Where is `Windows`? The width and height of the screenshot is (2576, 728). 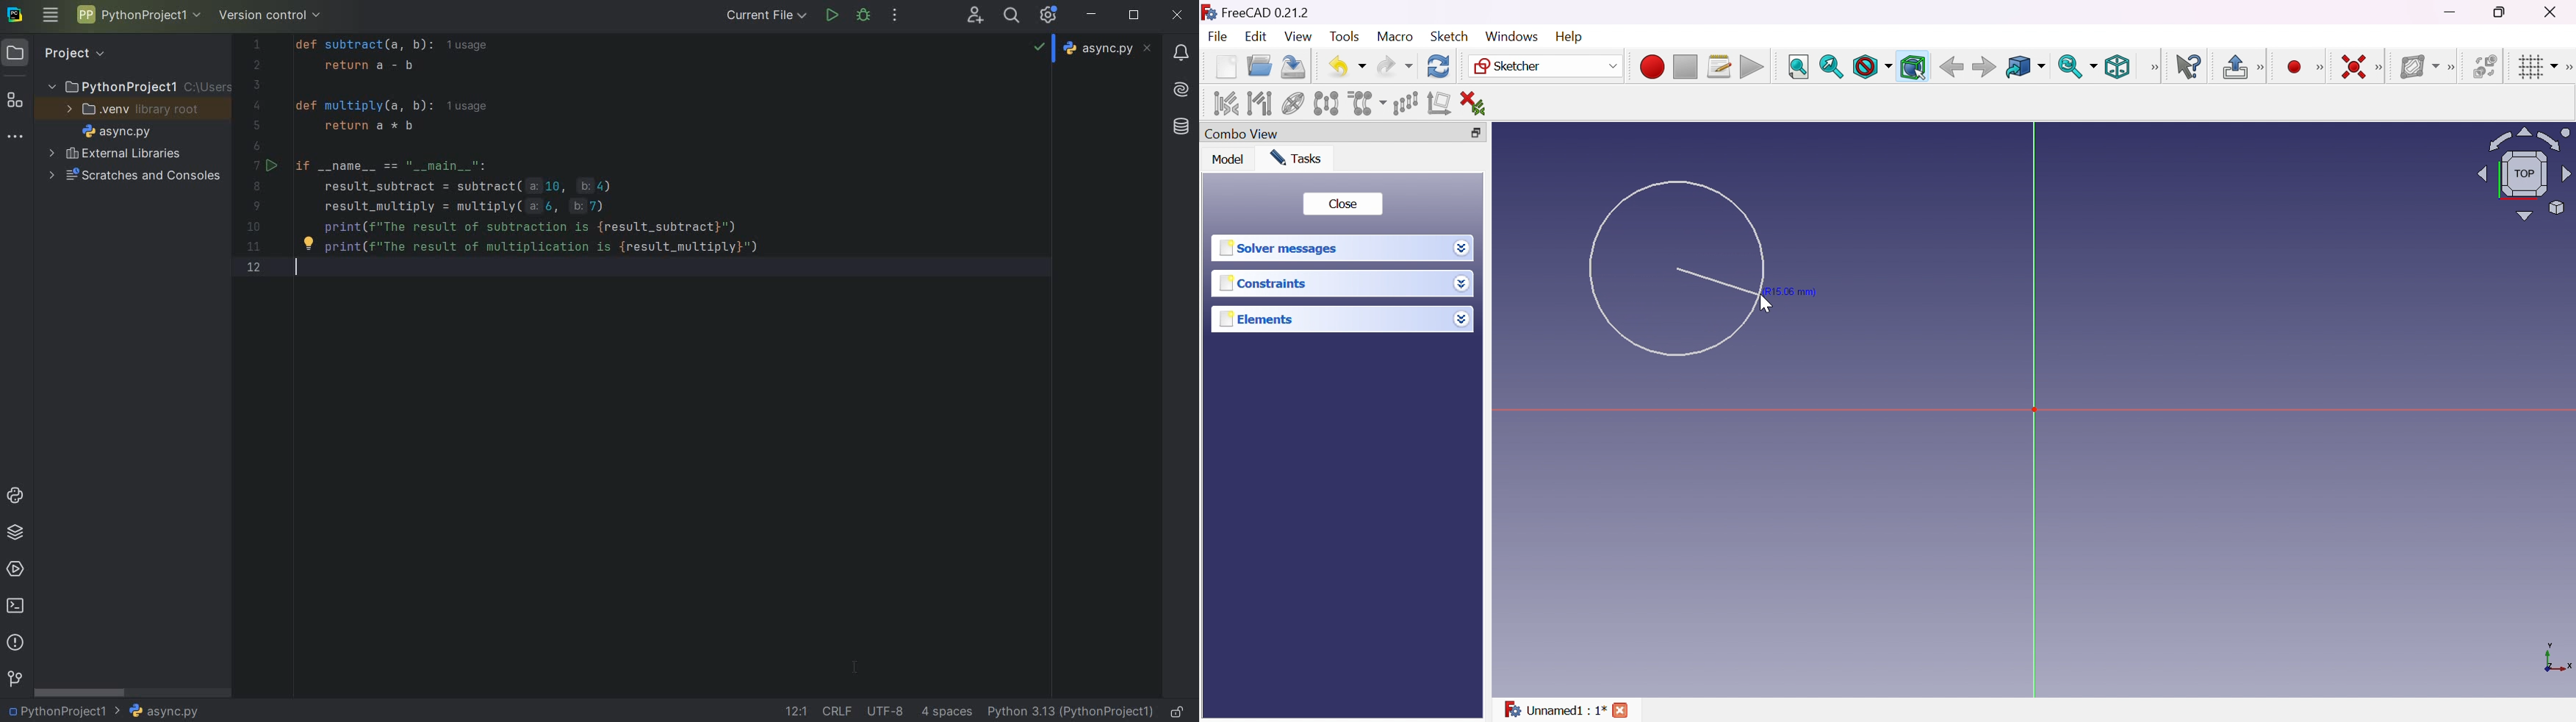
Windows is located at coordinates (1510, 36).